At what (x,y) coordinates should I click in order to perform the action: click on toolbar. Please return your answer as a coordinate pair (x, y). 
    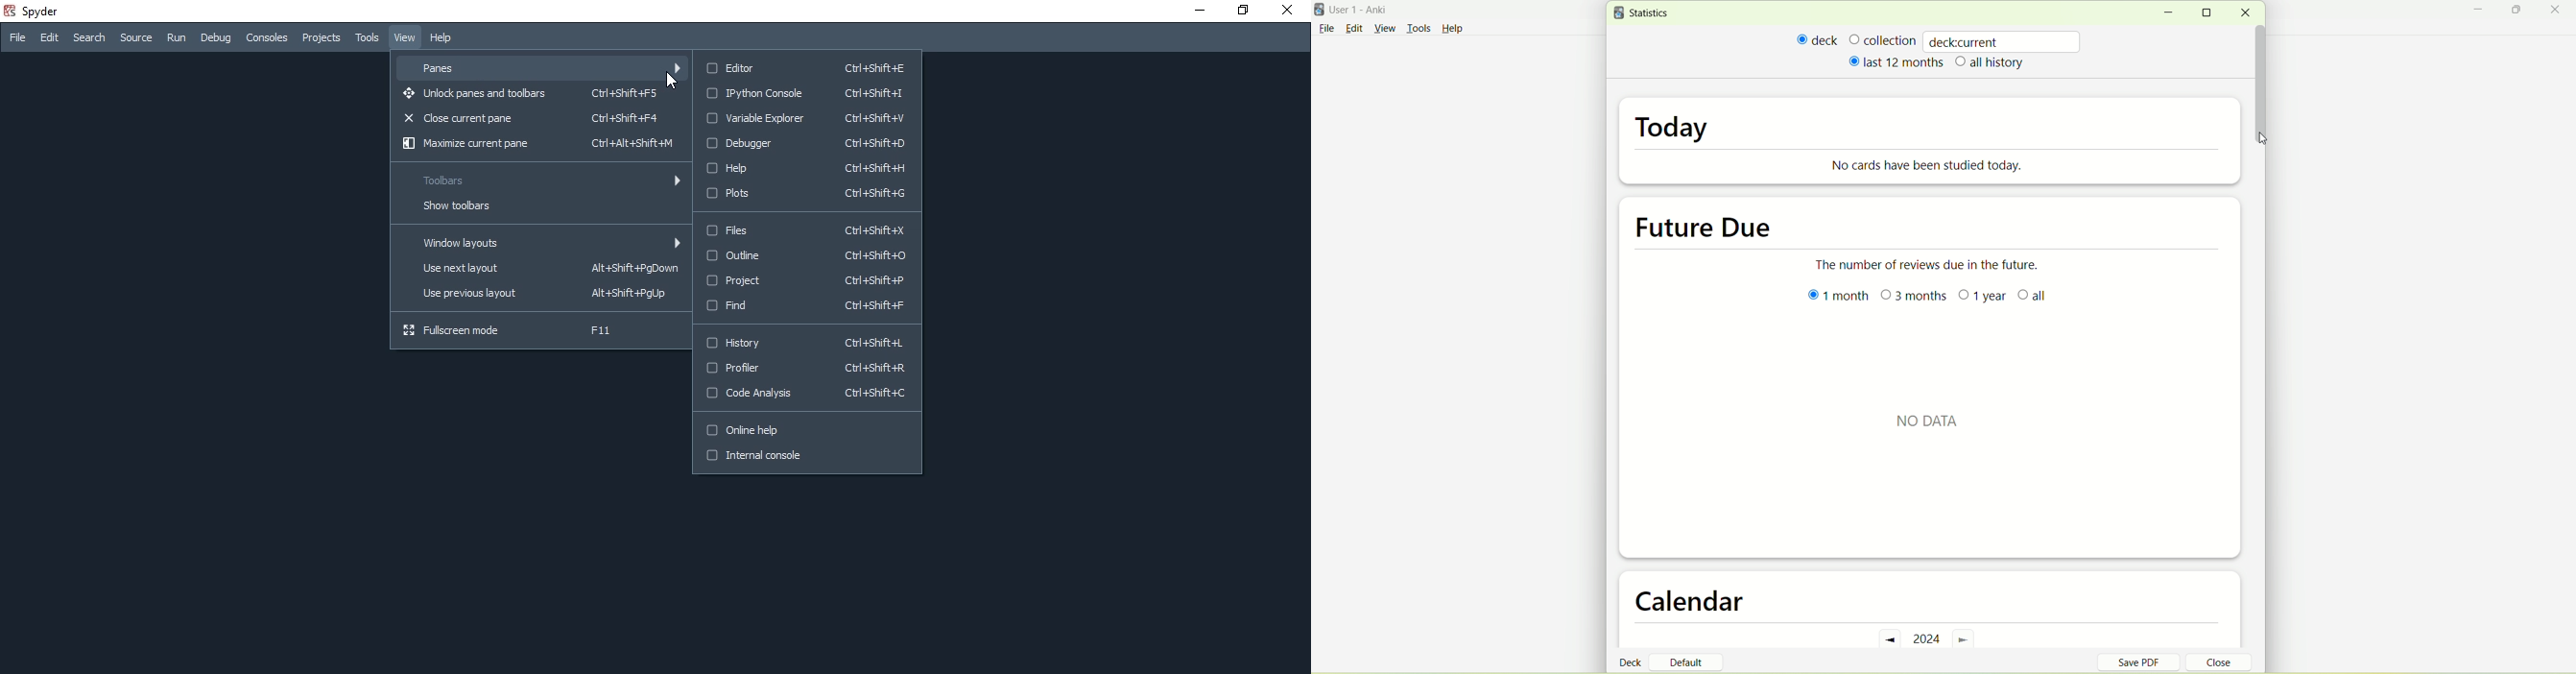
    Looking at the image, I should click on (538, 181).